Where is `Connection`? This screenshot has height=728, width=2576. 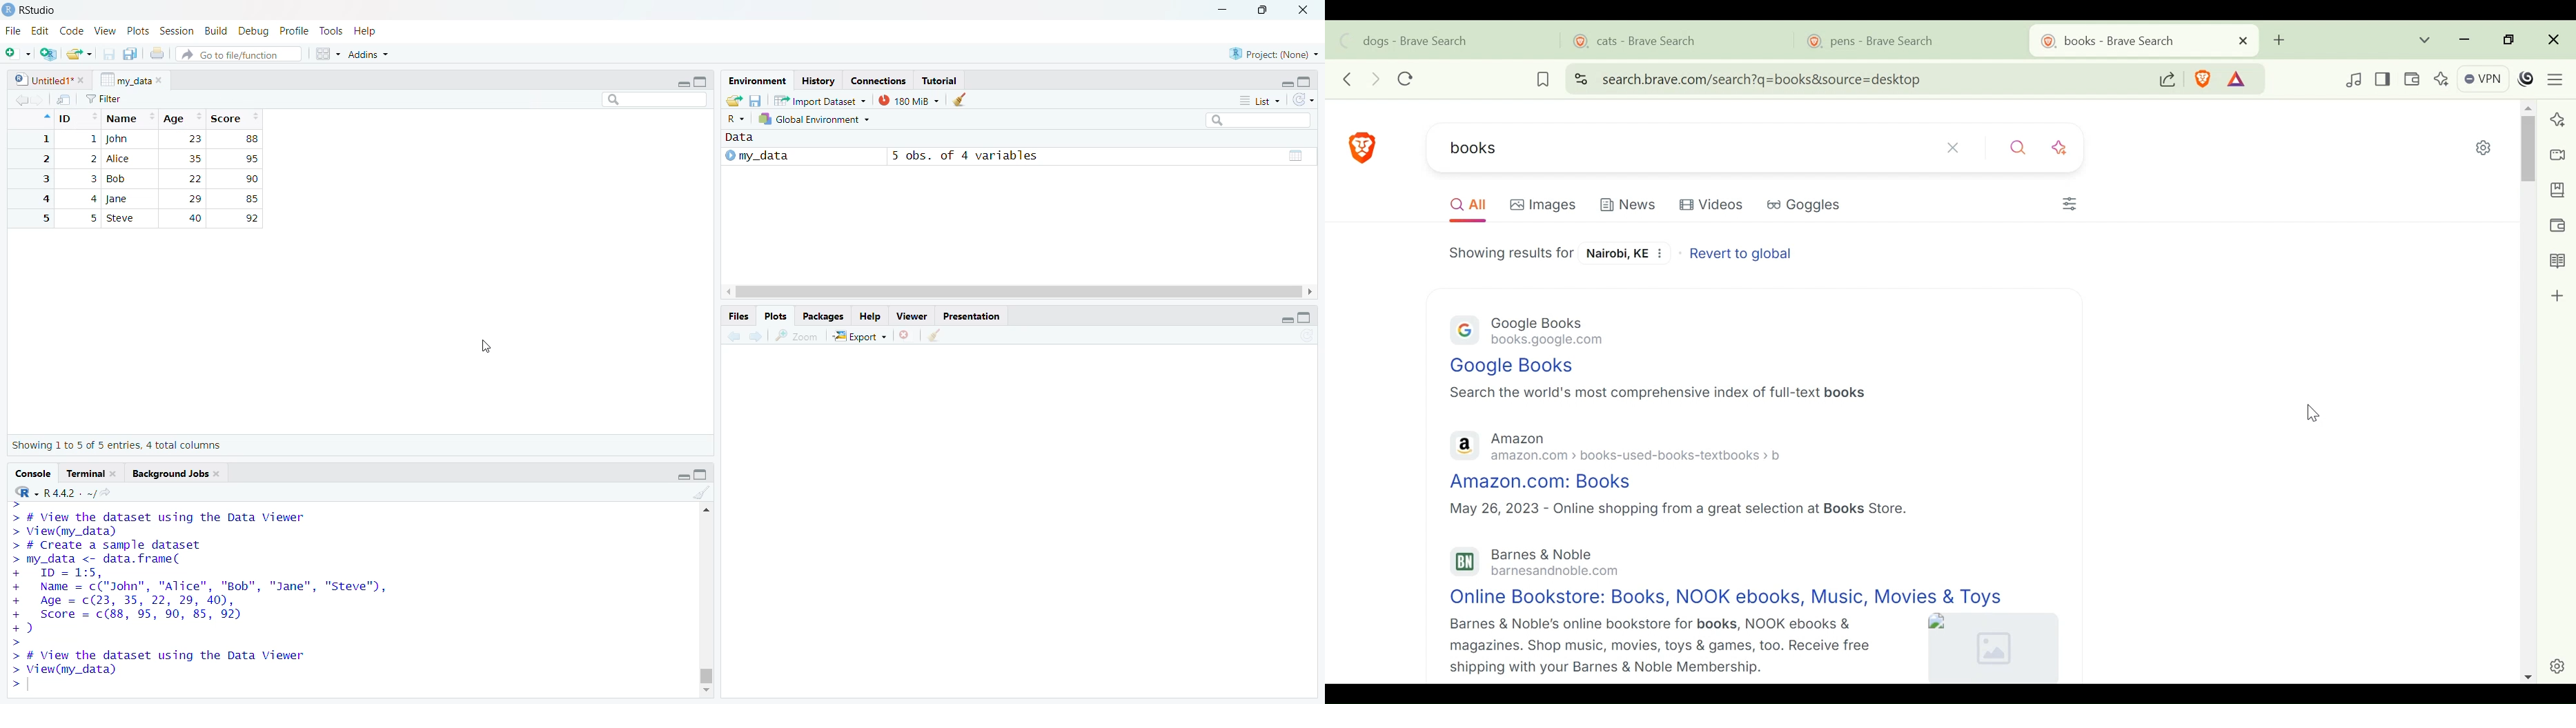
Connection is located at coordinates (876, 82).